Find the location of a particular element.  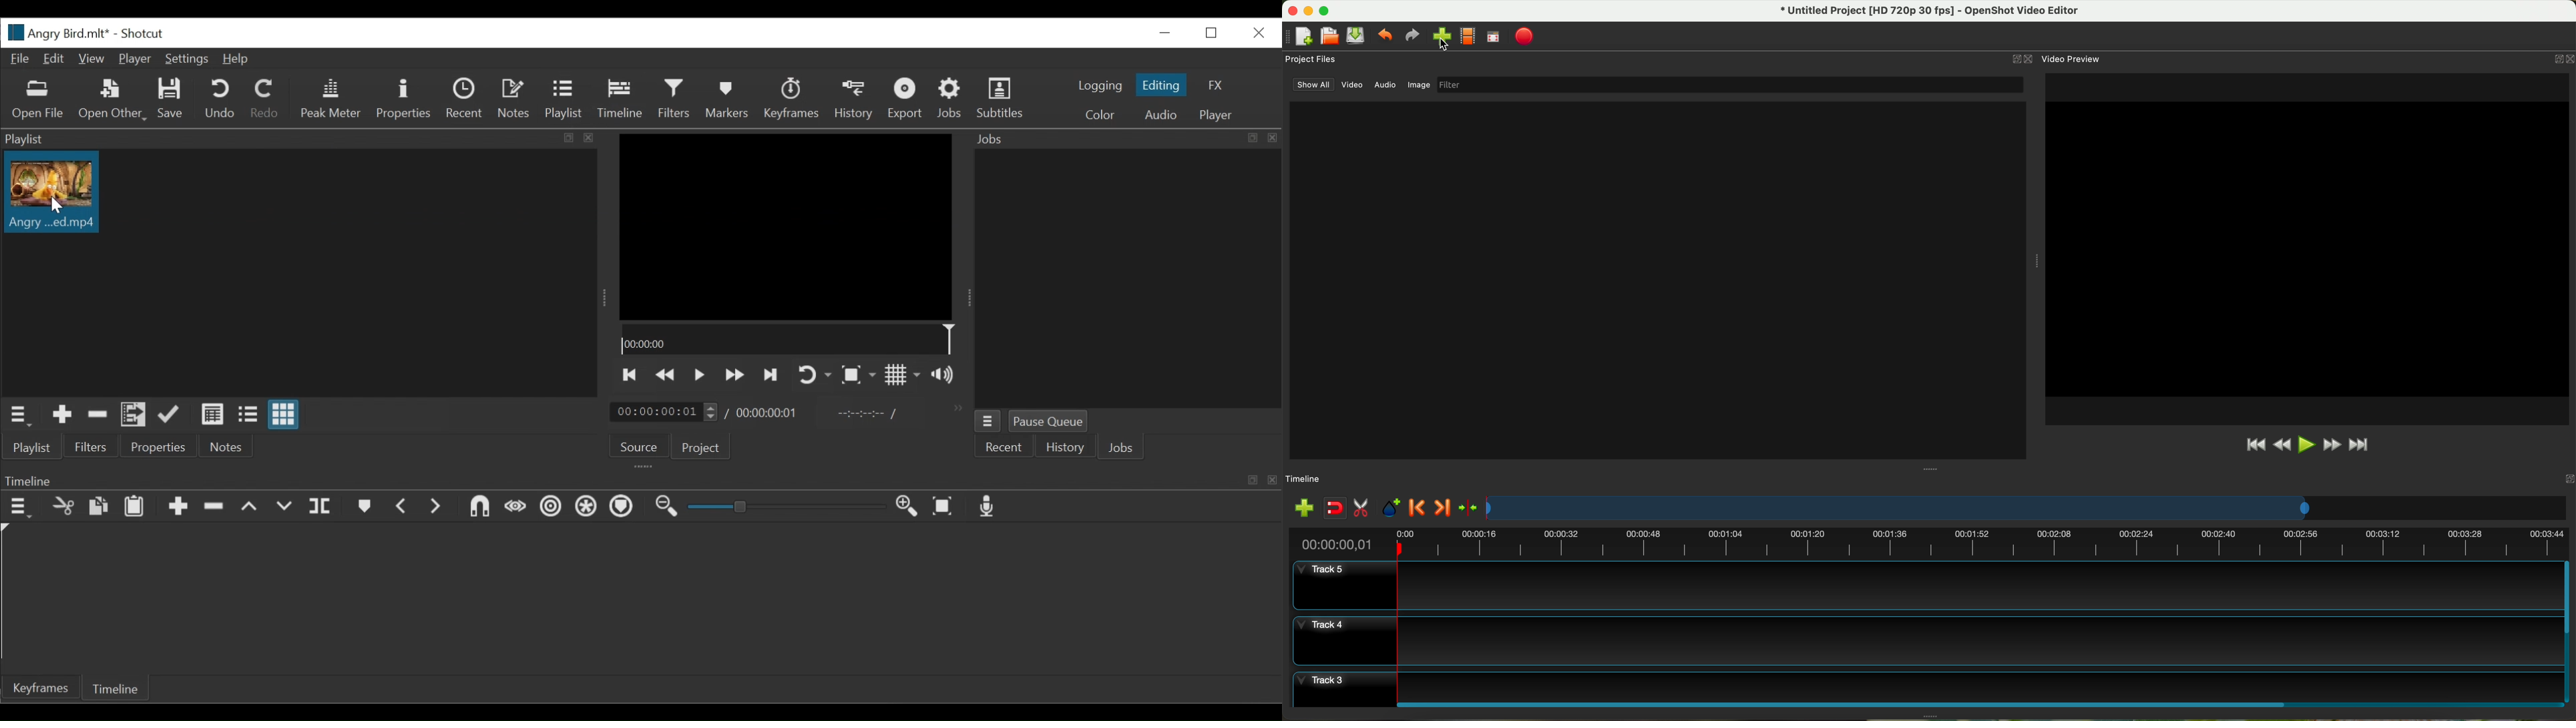

Toggle zoom is located at coordinates (858, 375).